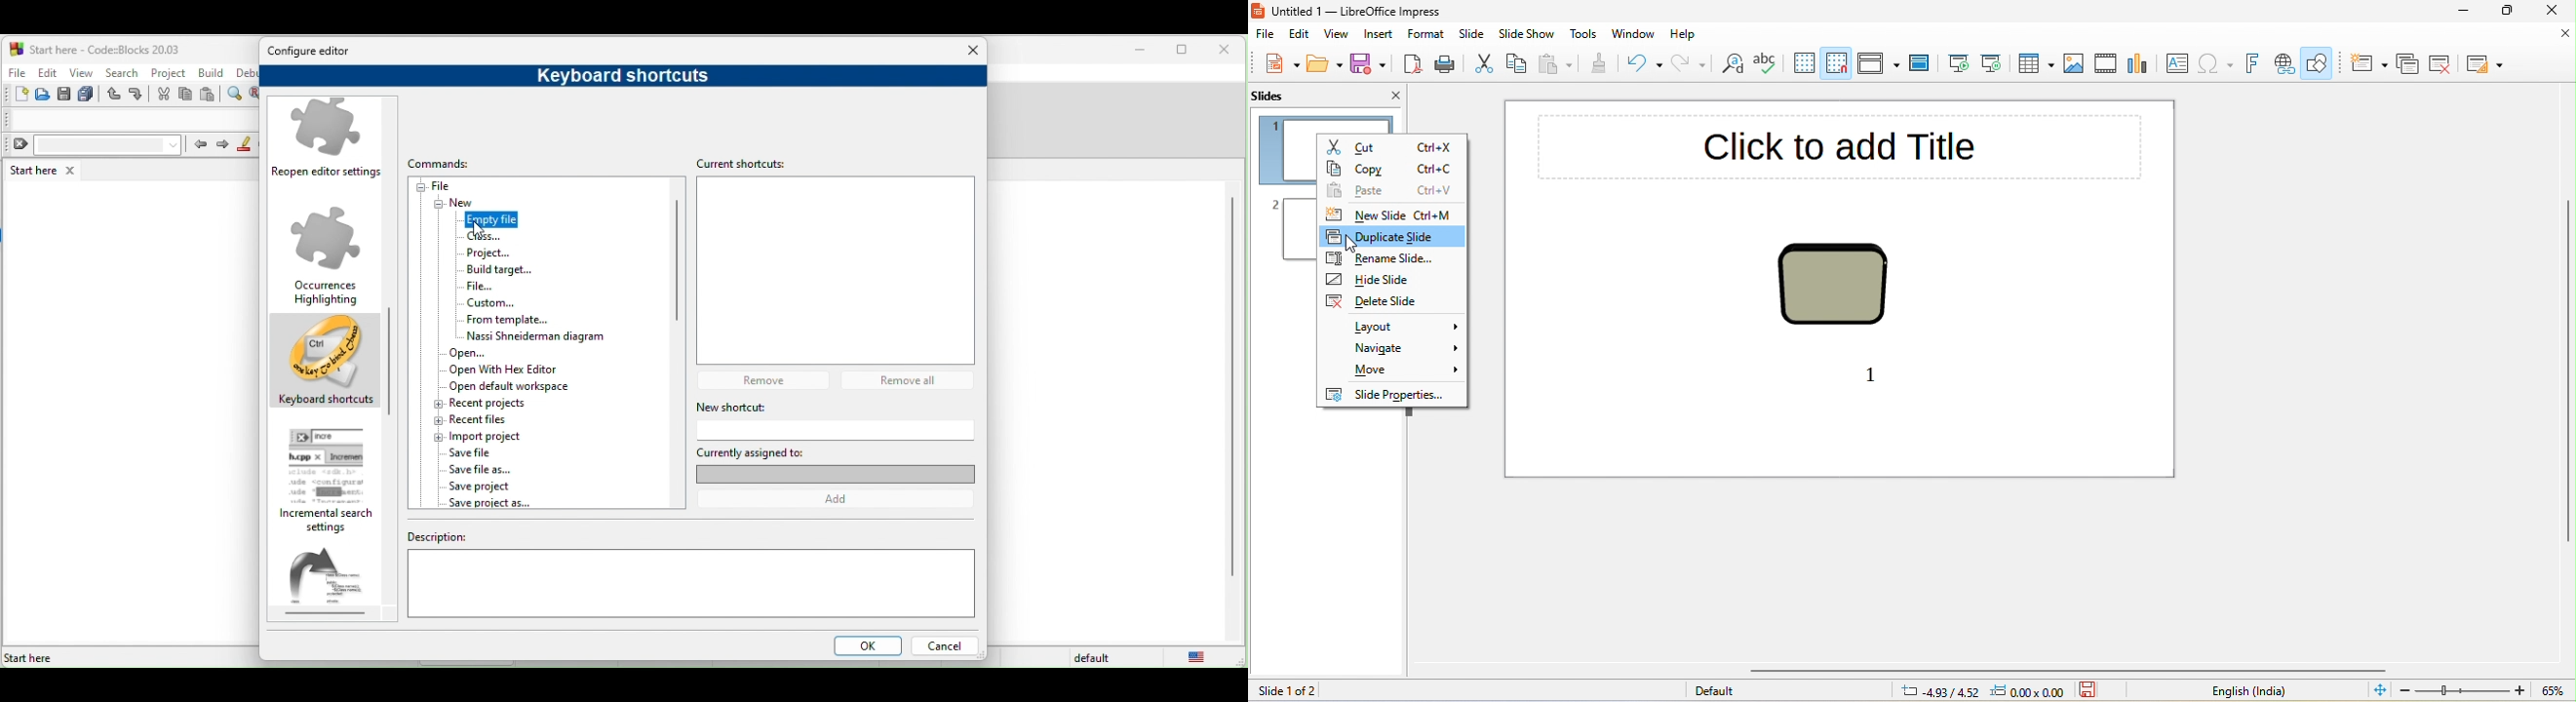 This screenshot has width=2576, height=728. What do you see at coordinates (1393, 235) in the screenshot?
I see `duplicate slide` at bounding box center [1393, 235].